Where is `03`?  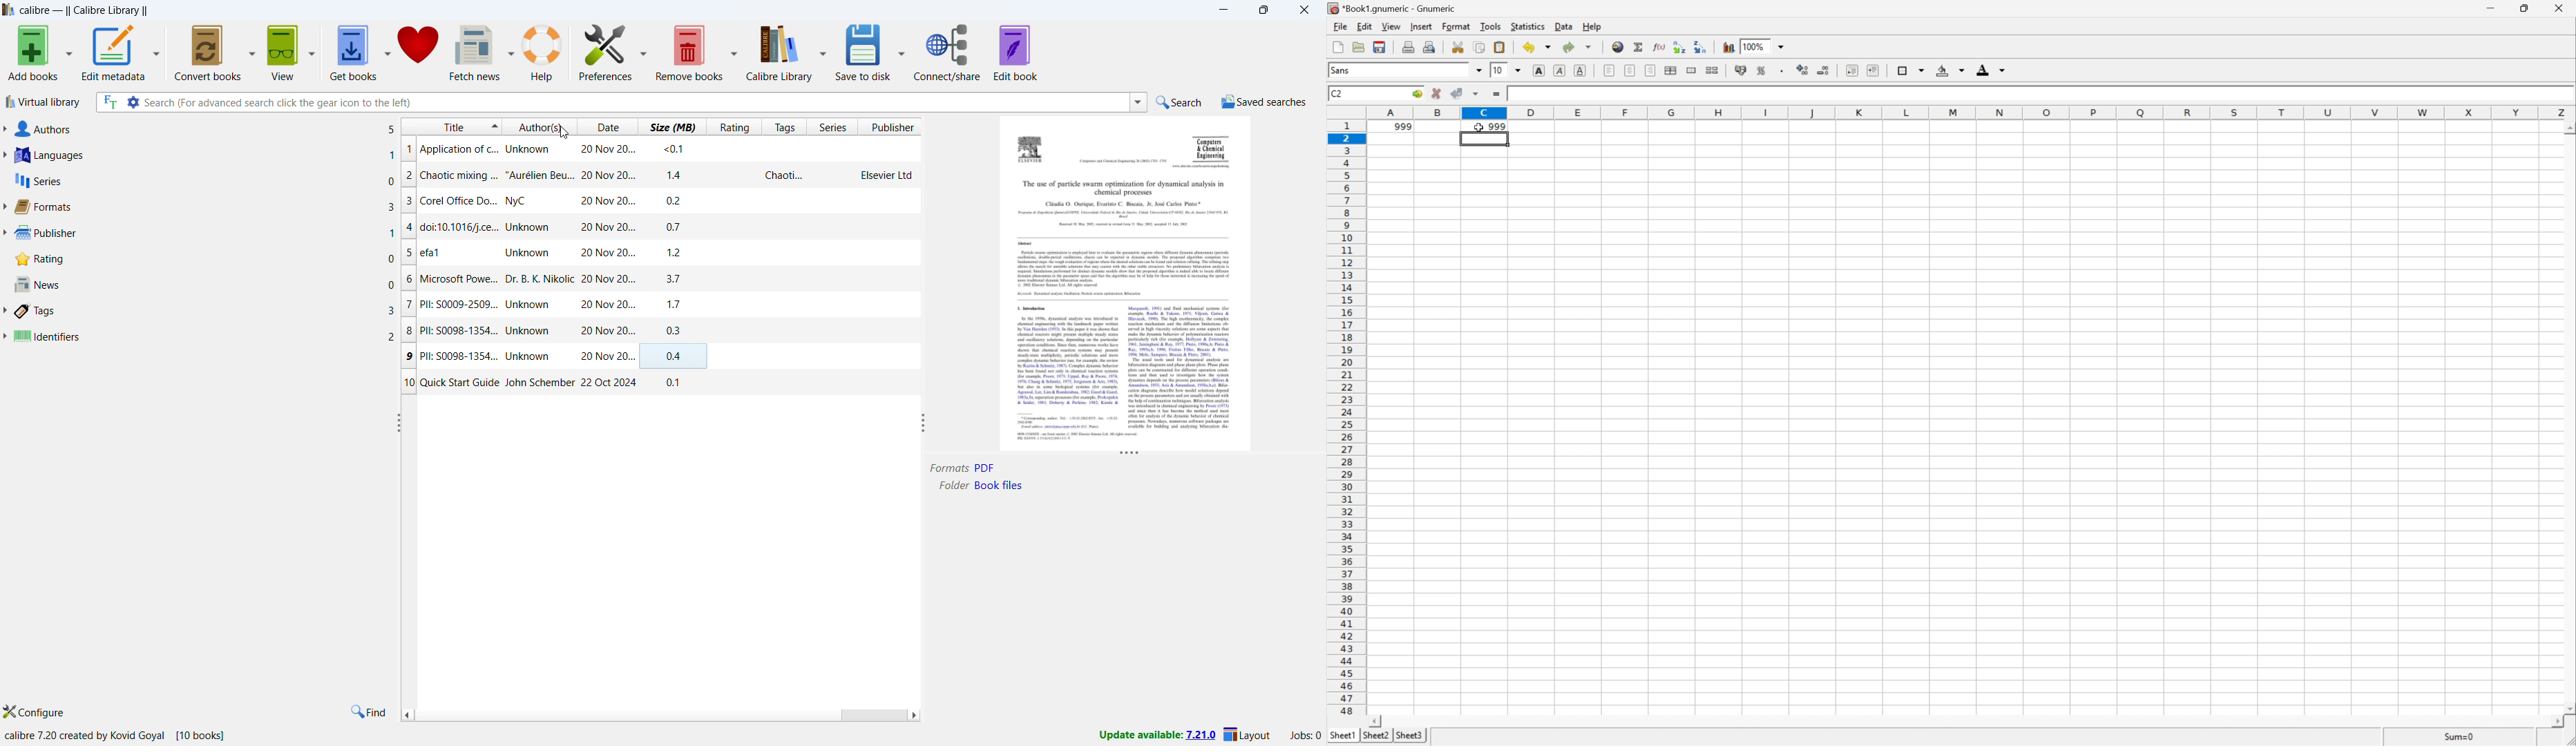
03 is located at coordinates (678, 329).